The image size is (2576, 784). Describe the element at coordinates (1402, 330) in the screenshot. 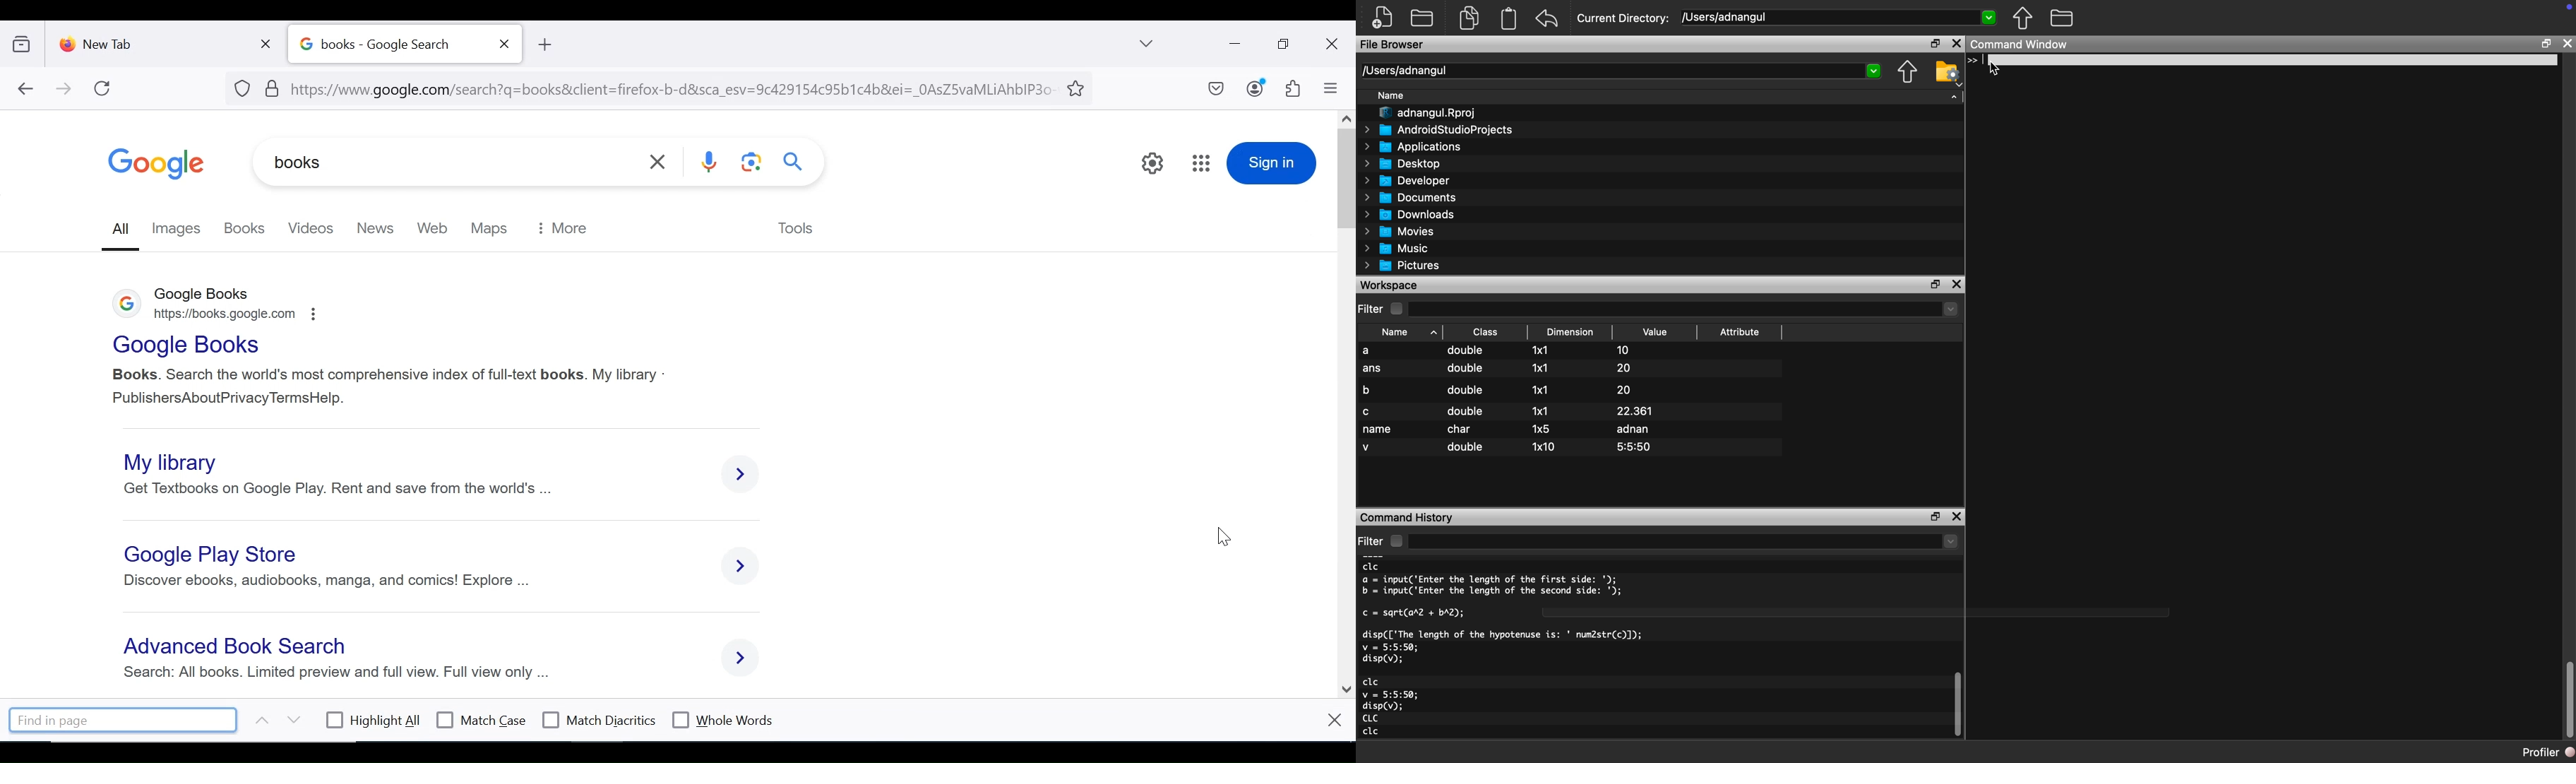

I see `Name` at that location.